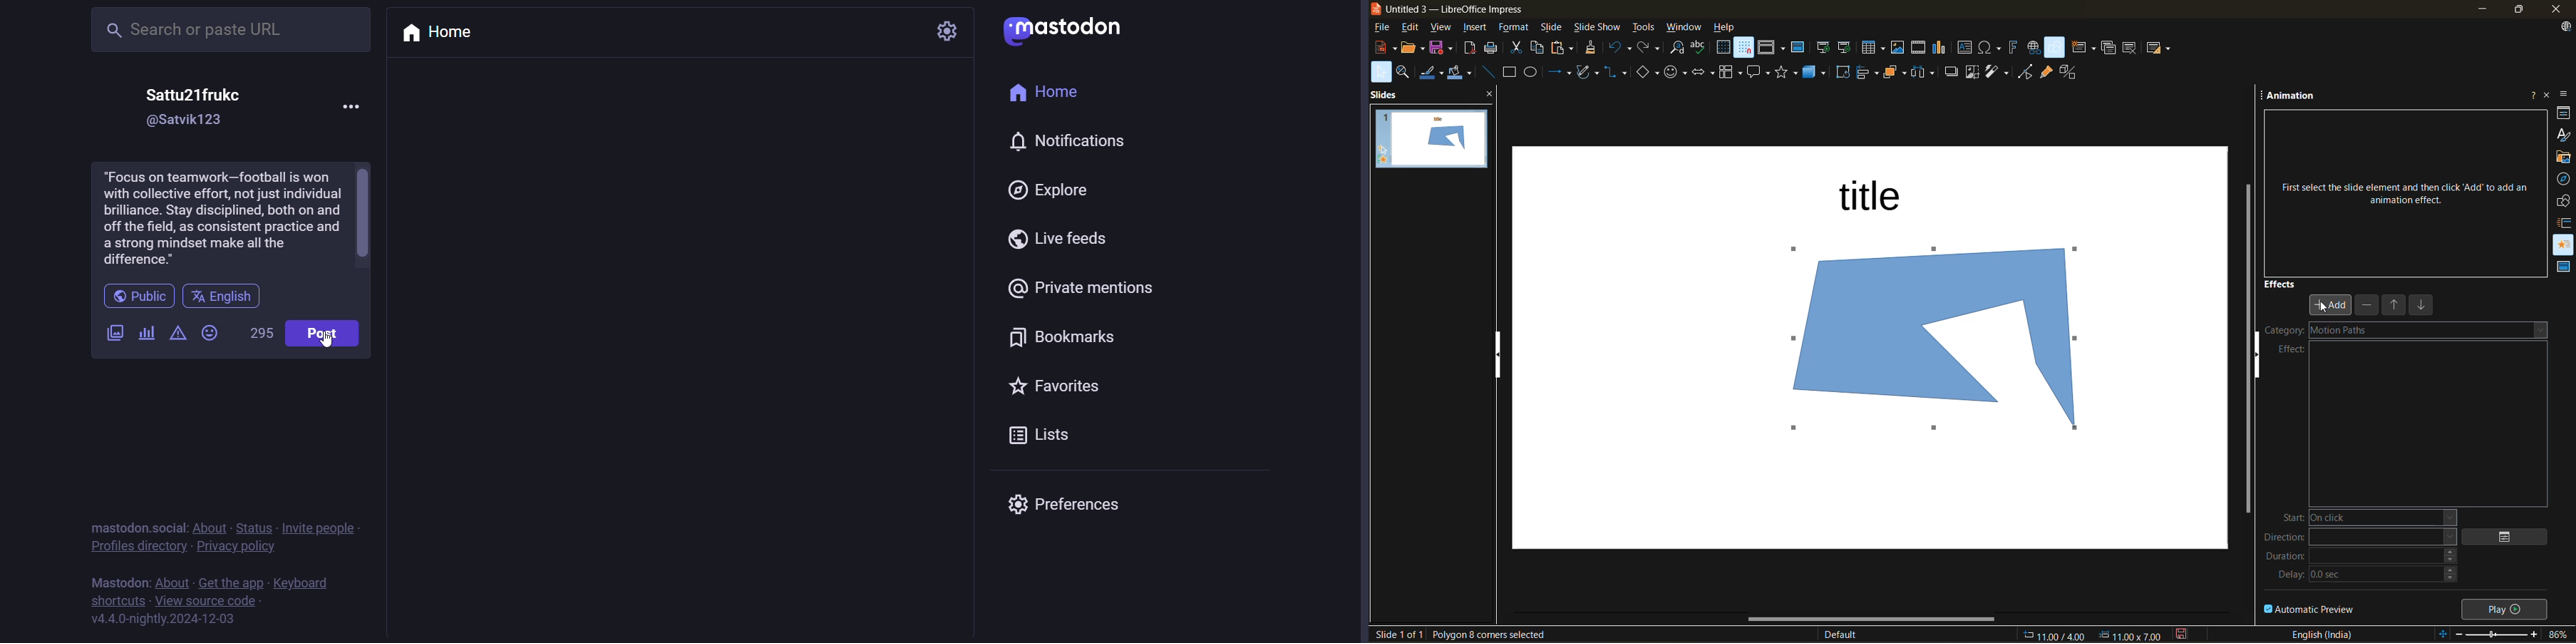  Describe the element at coordinates (2559, 10) in the screenshot. I see `close` at that location.